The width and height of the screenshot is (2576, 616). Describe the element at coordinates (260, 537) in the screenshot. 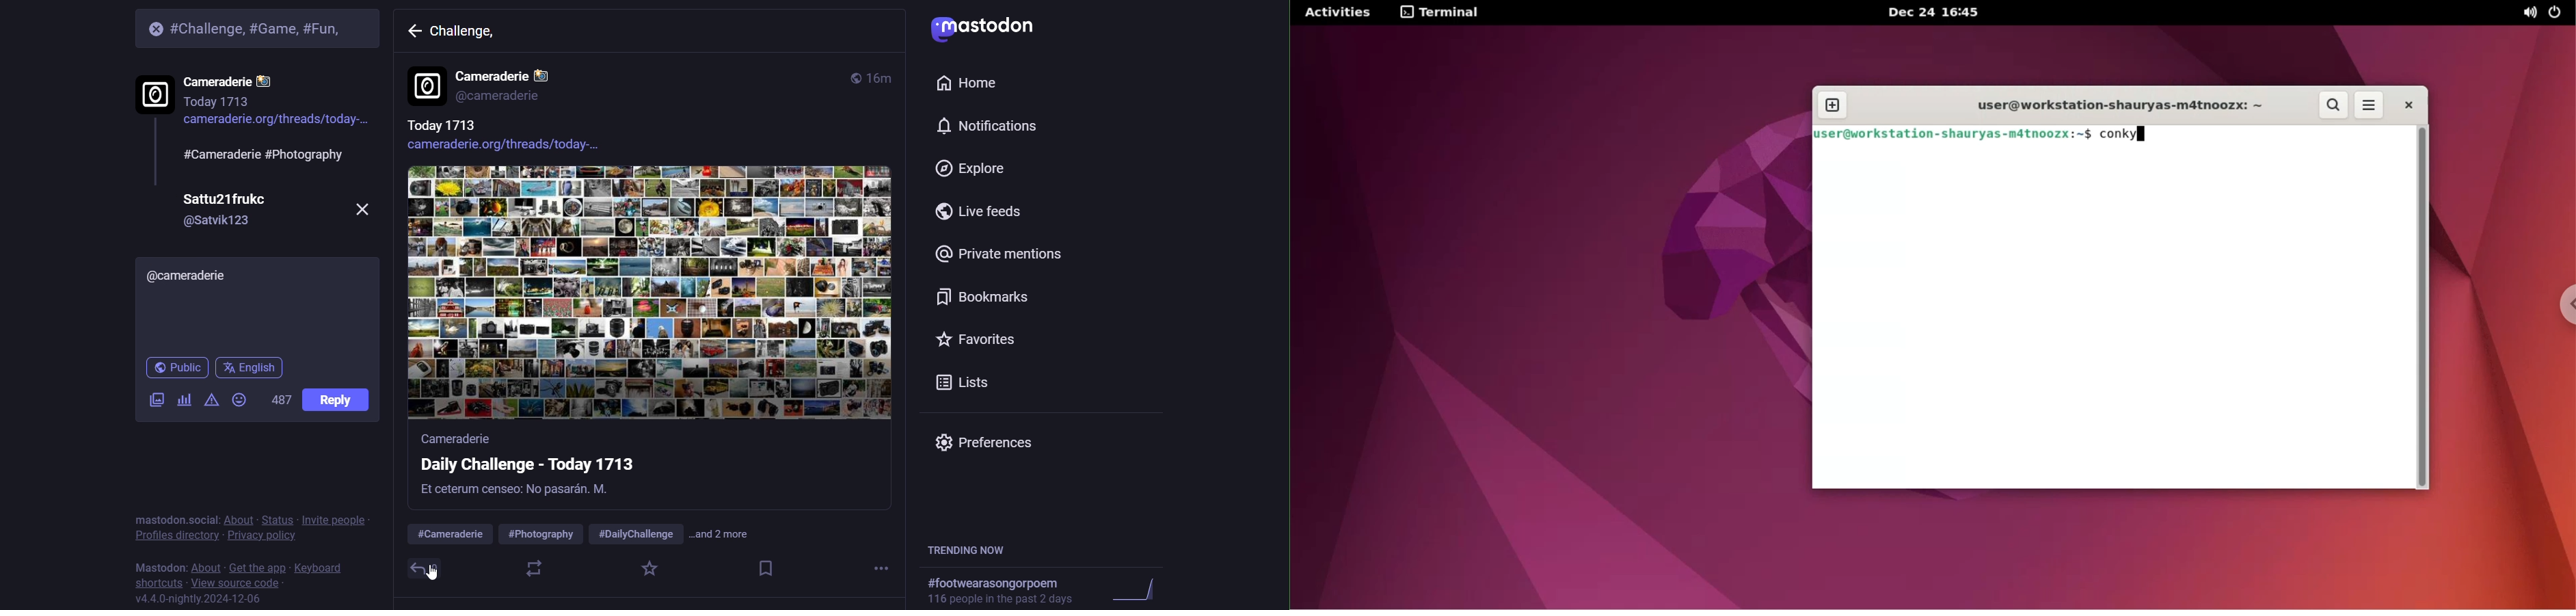

I see `privacy policy` at that location.